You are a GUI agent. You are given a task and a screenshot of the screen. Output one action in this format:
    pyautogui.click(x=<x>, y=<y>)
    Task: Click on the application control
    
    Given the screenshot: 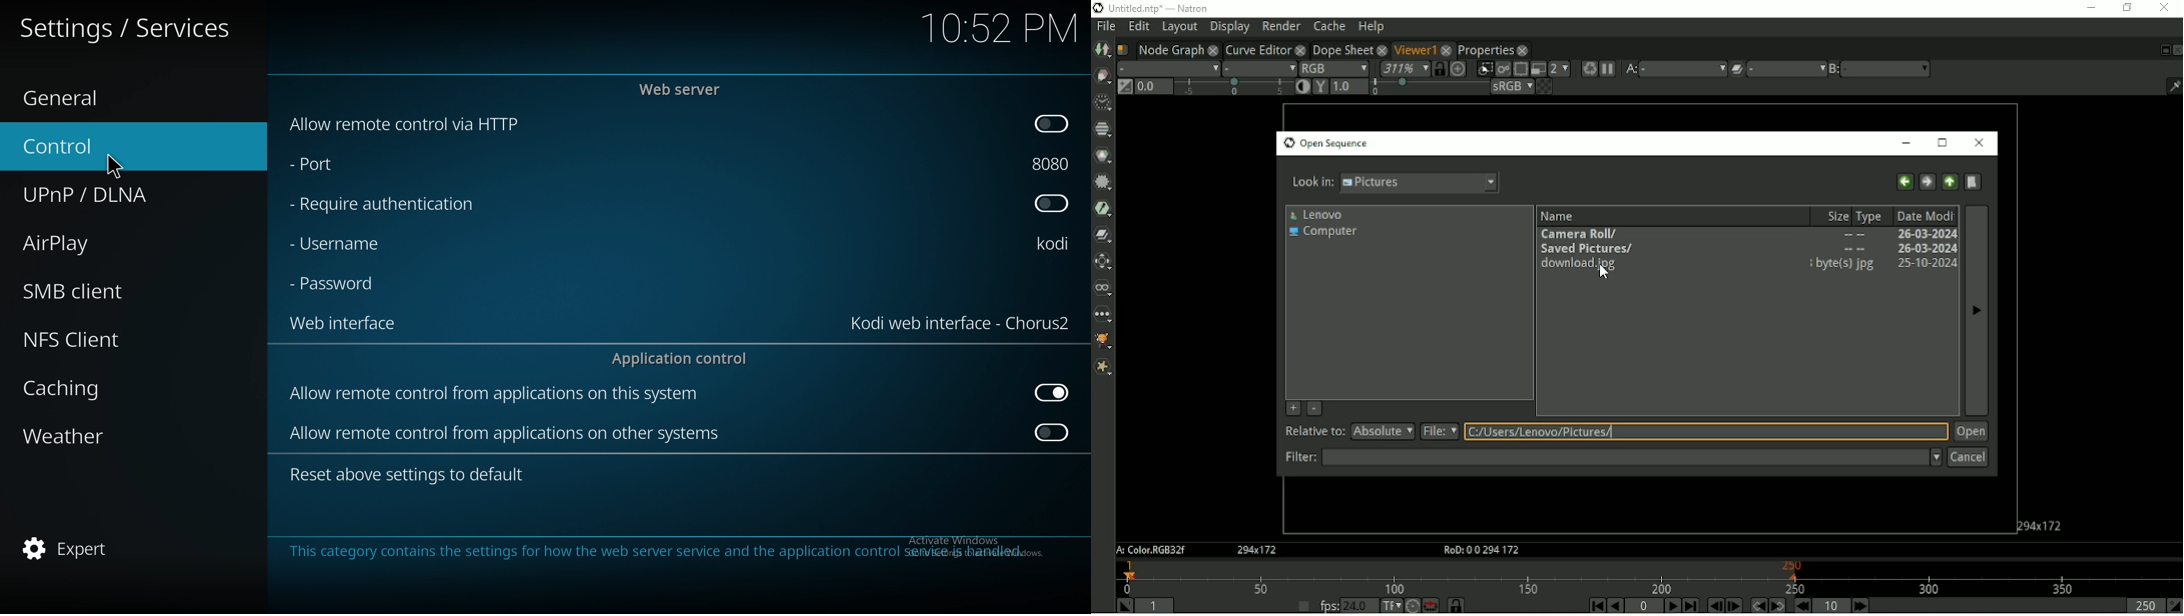 What is the action you would take?
    pyautogui.click(x=684, y=358)
    